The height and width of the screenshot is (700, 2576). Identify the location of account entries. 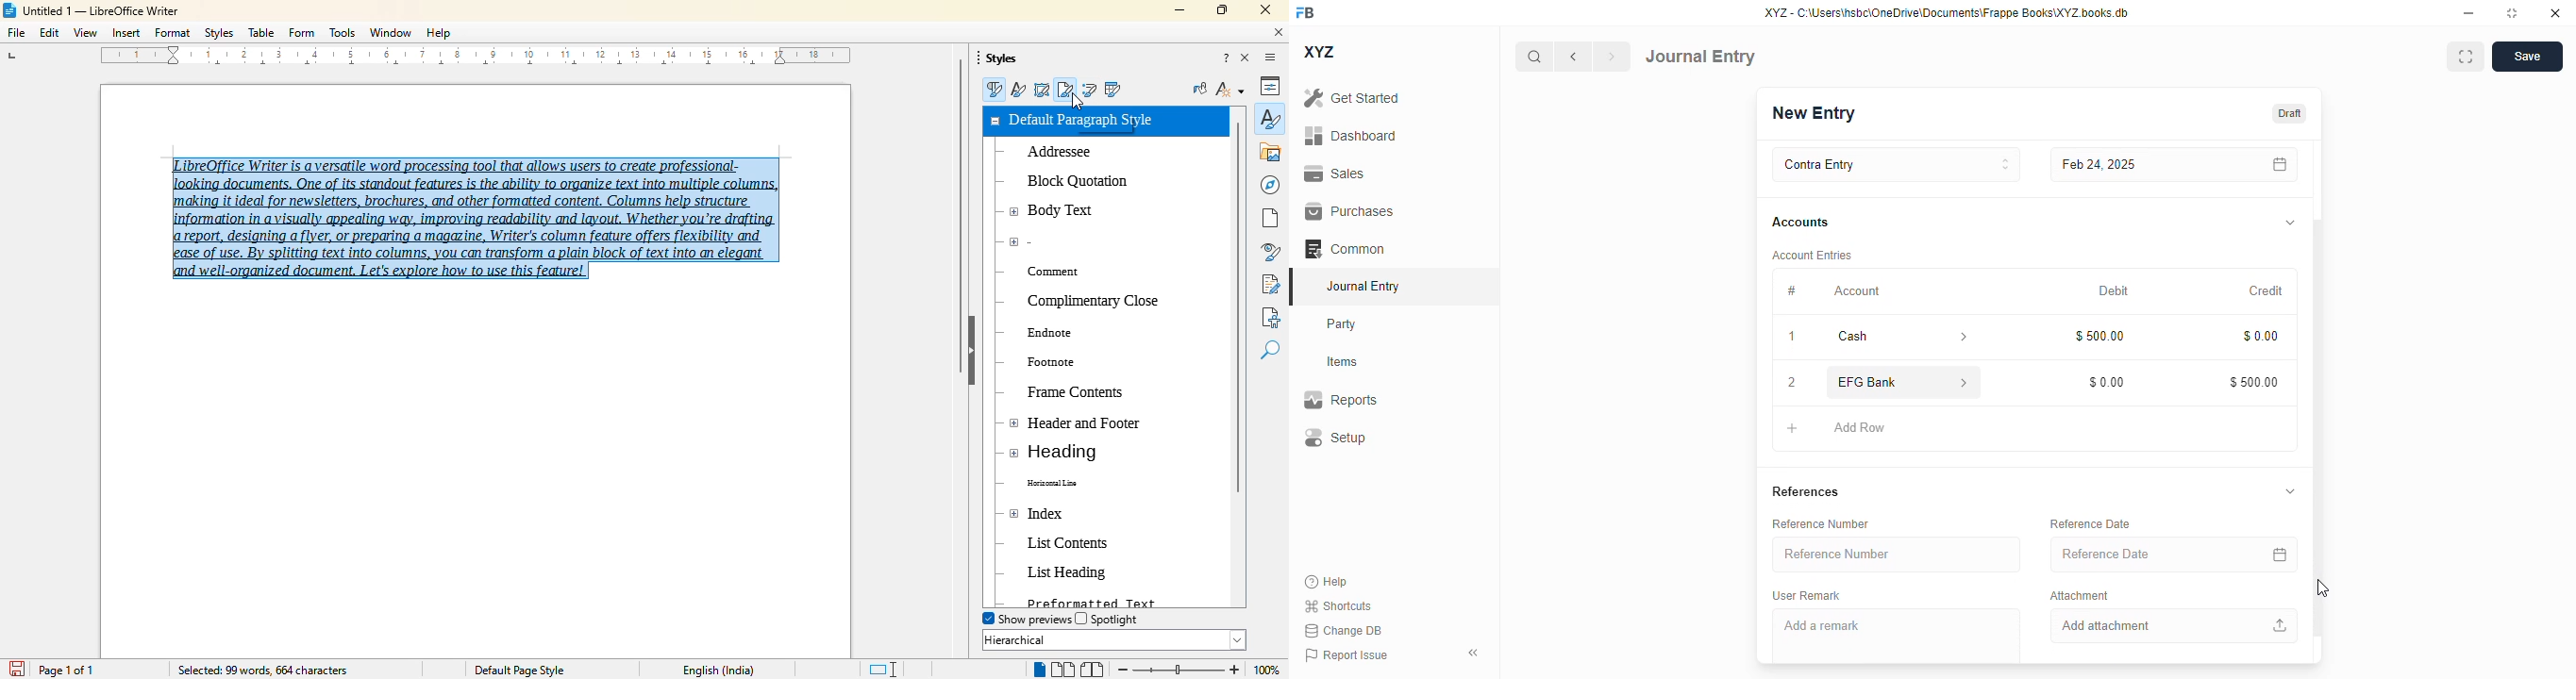
(1811, 256).